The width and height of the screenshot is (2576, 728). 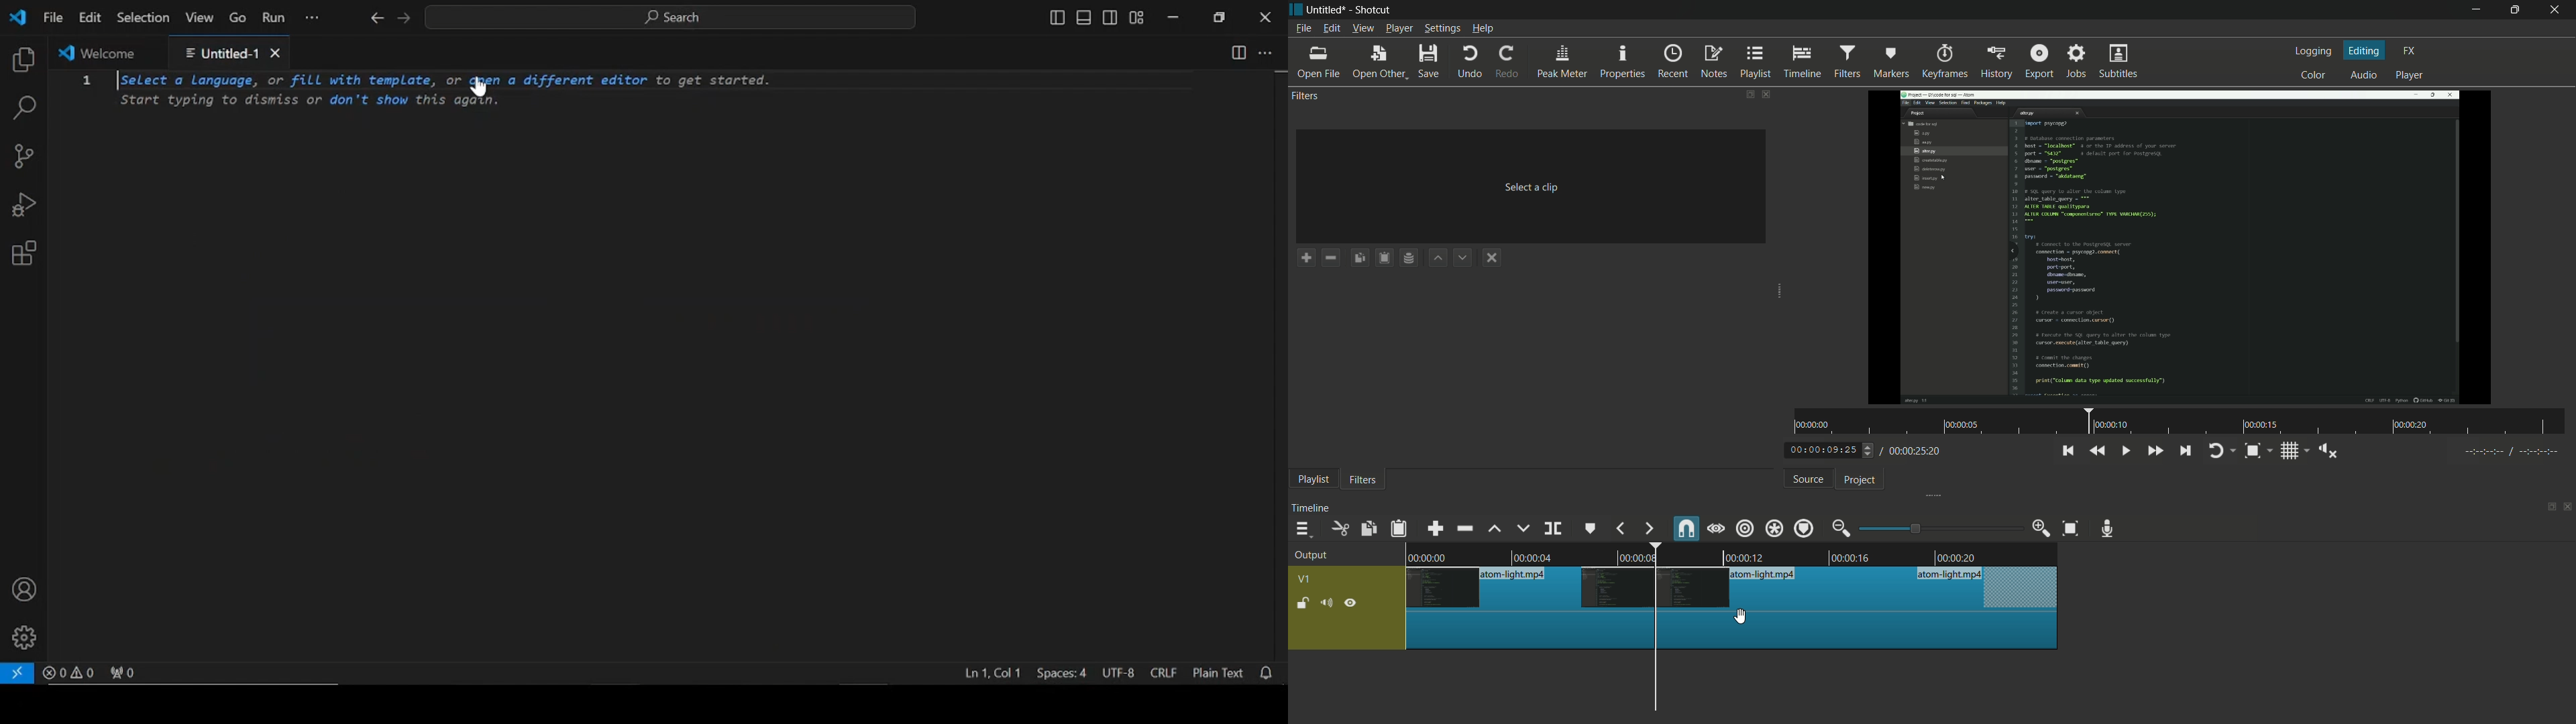 What do you see at coordinates (2412, 77) in the screenshot?
I see `player` at bounding box center [2412, 77].